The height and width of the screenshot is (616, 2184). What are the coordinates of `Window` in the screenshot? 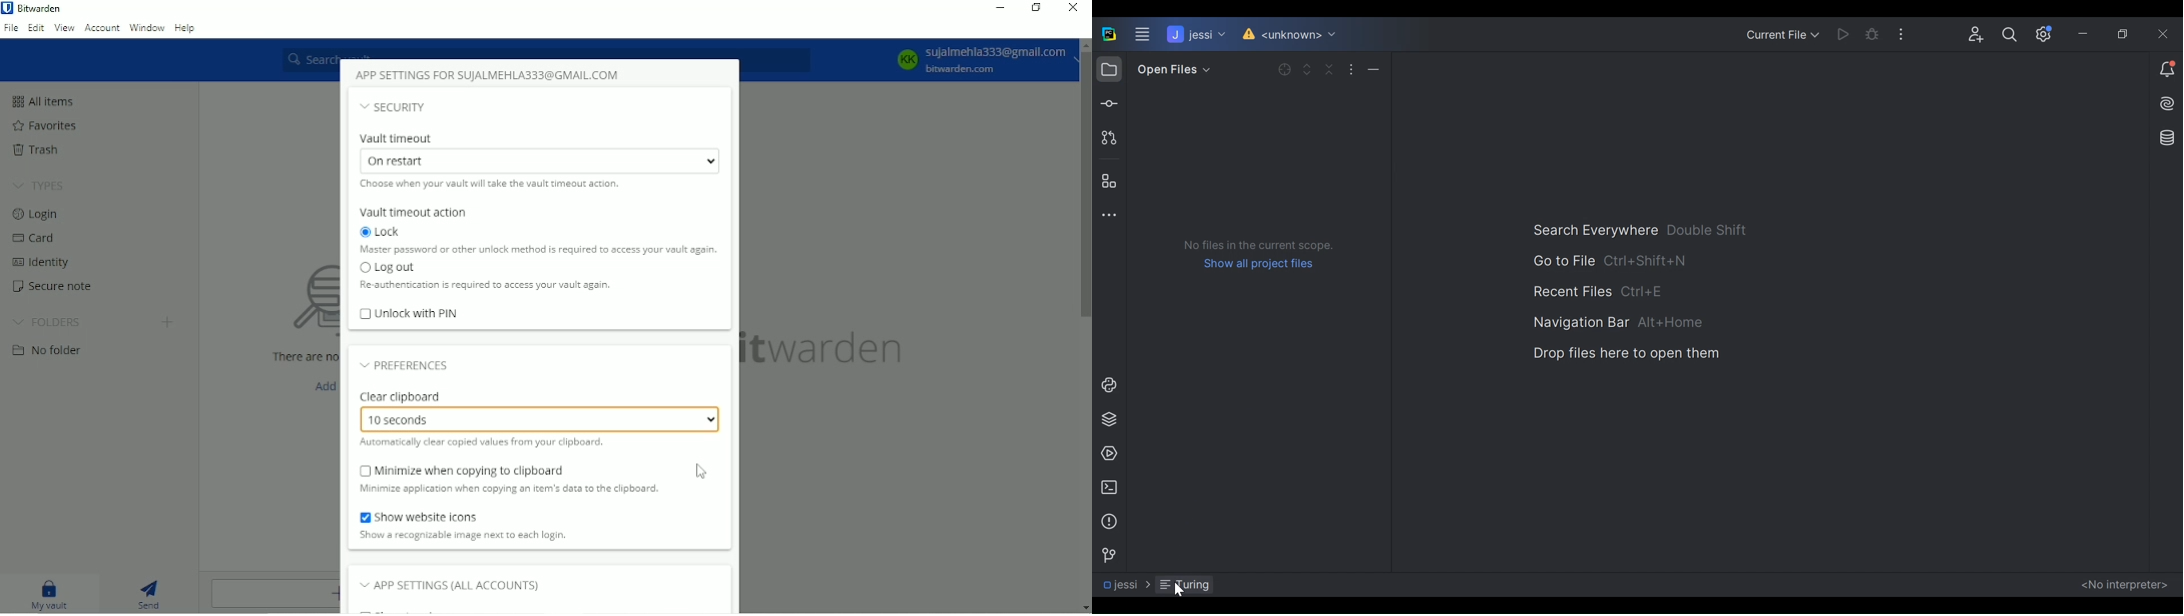 It's located at (147, 27).